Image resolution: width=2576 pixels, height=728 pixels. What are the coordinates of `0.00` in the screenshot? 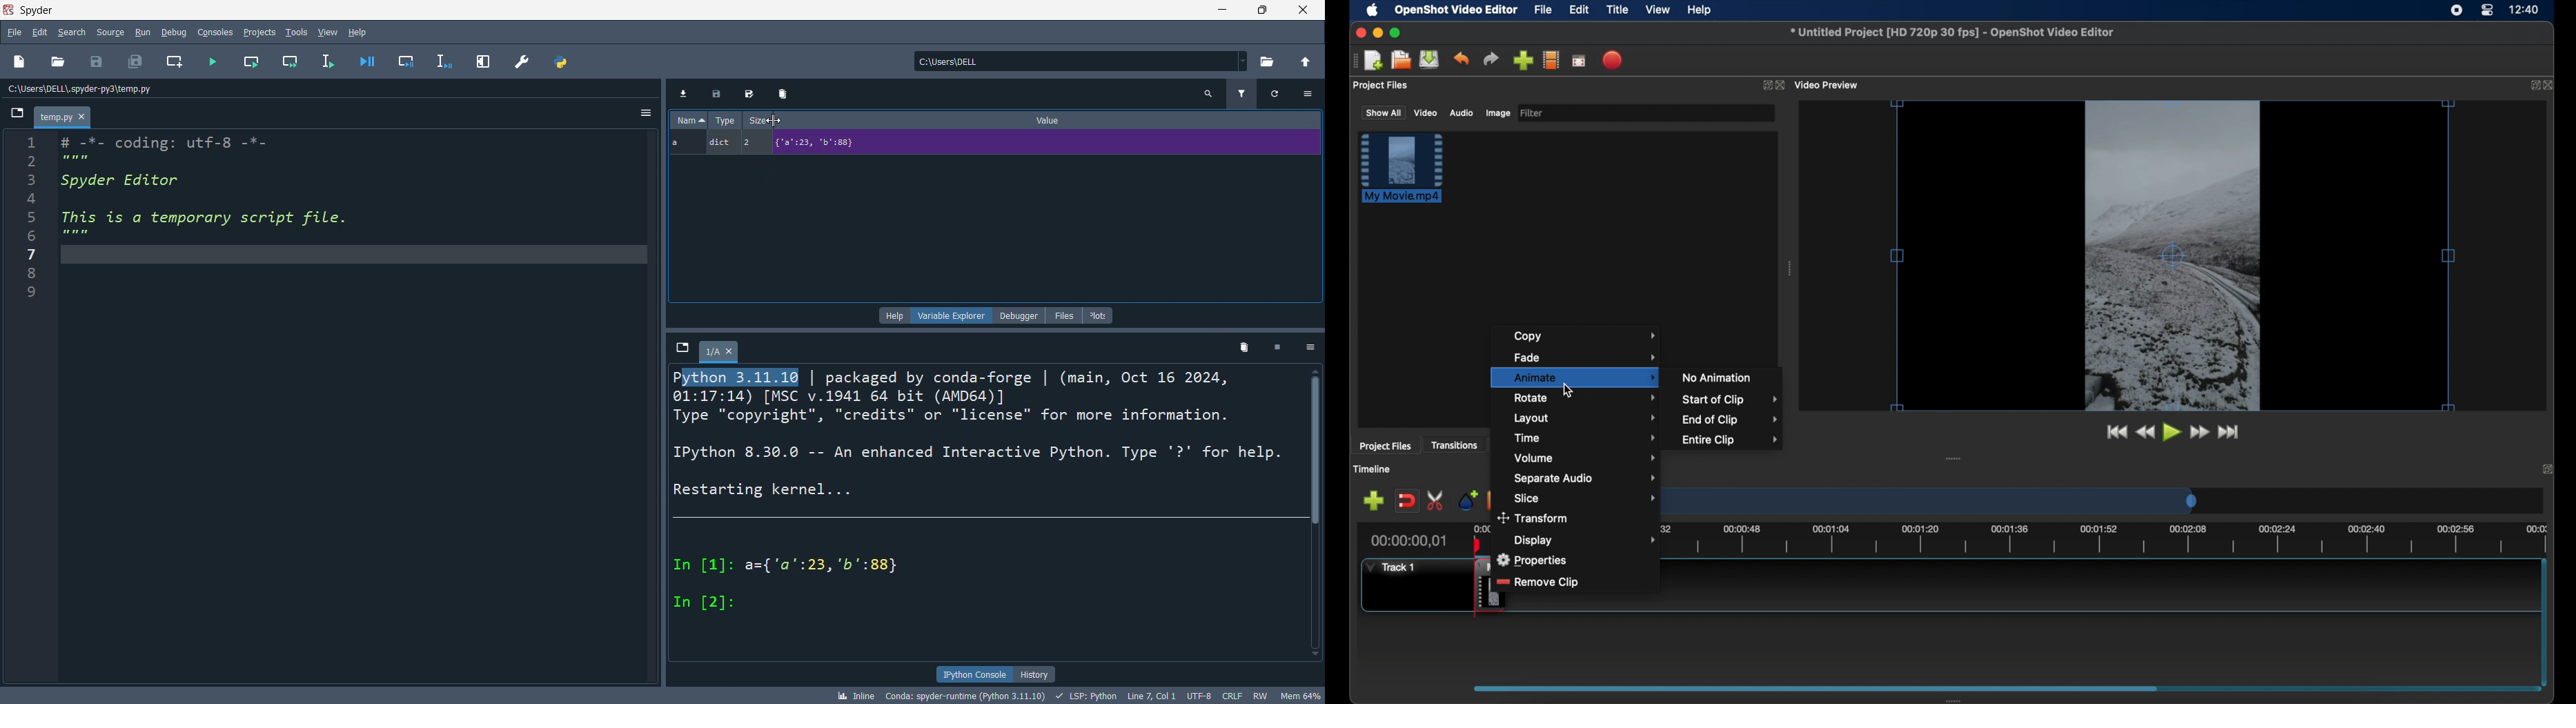 It's located at (1481, 527).